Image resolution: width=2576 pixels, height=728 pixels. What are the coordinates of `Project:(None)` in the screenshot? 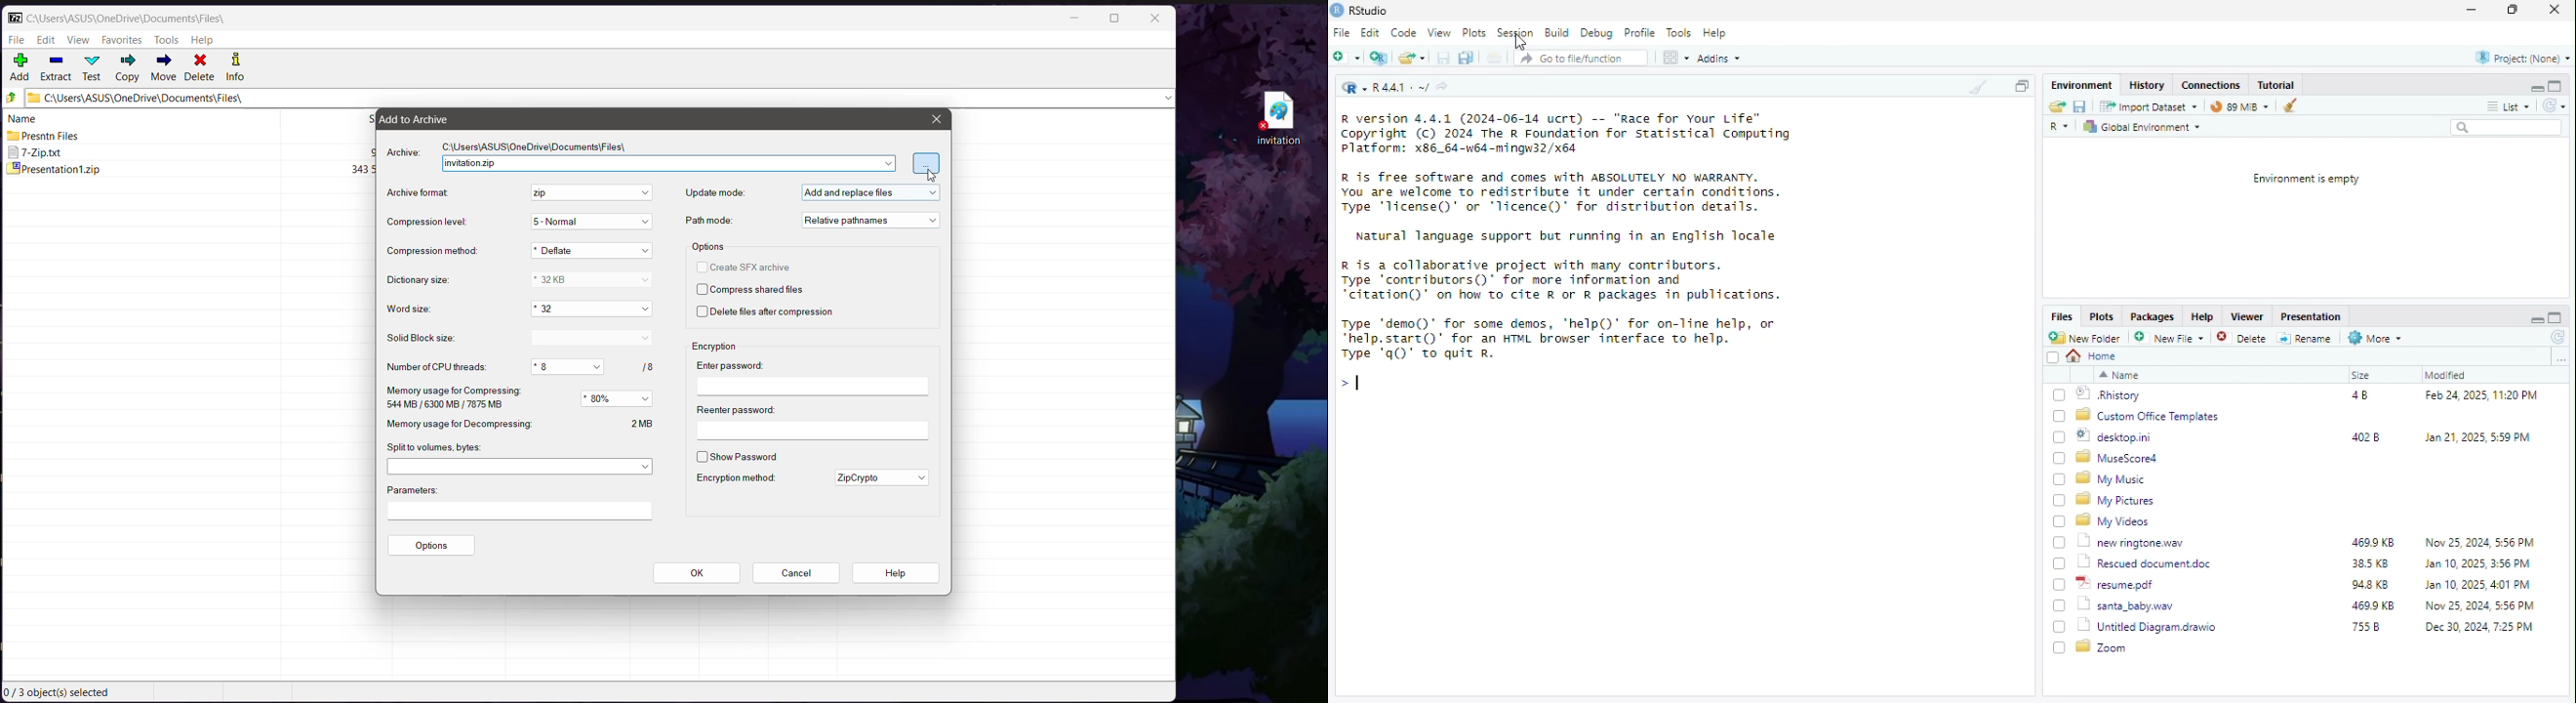 It's located at (2524, 59).